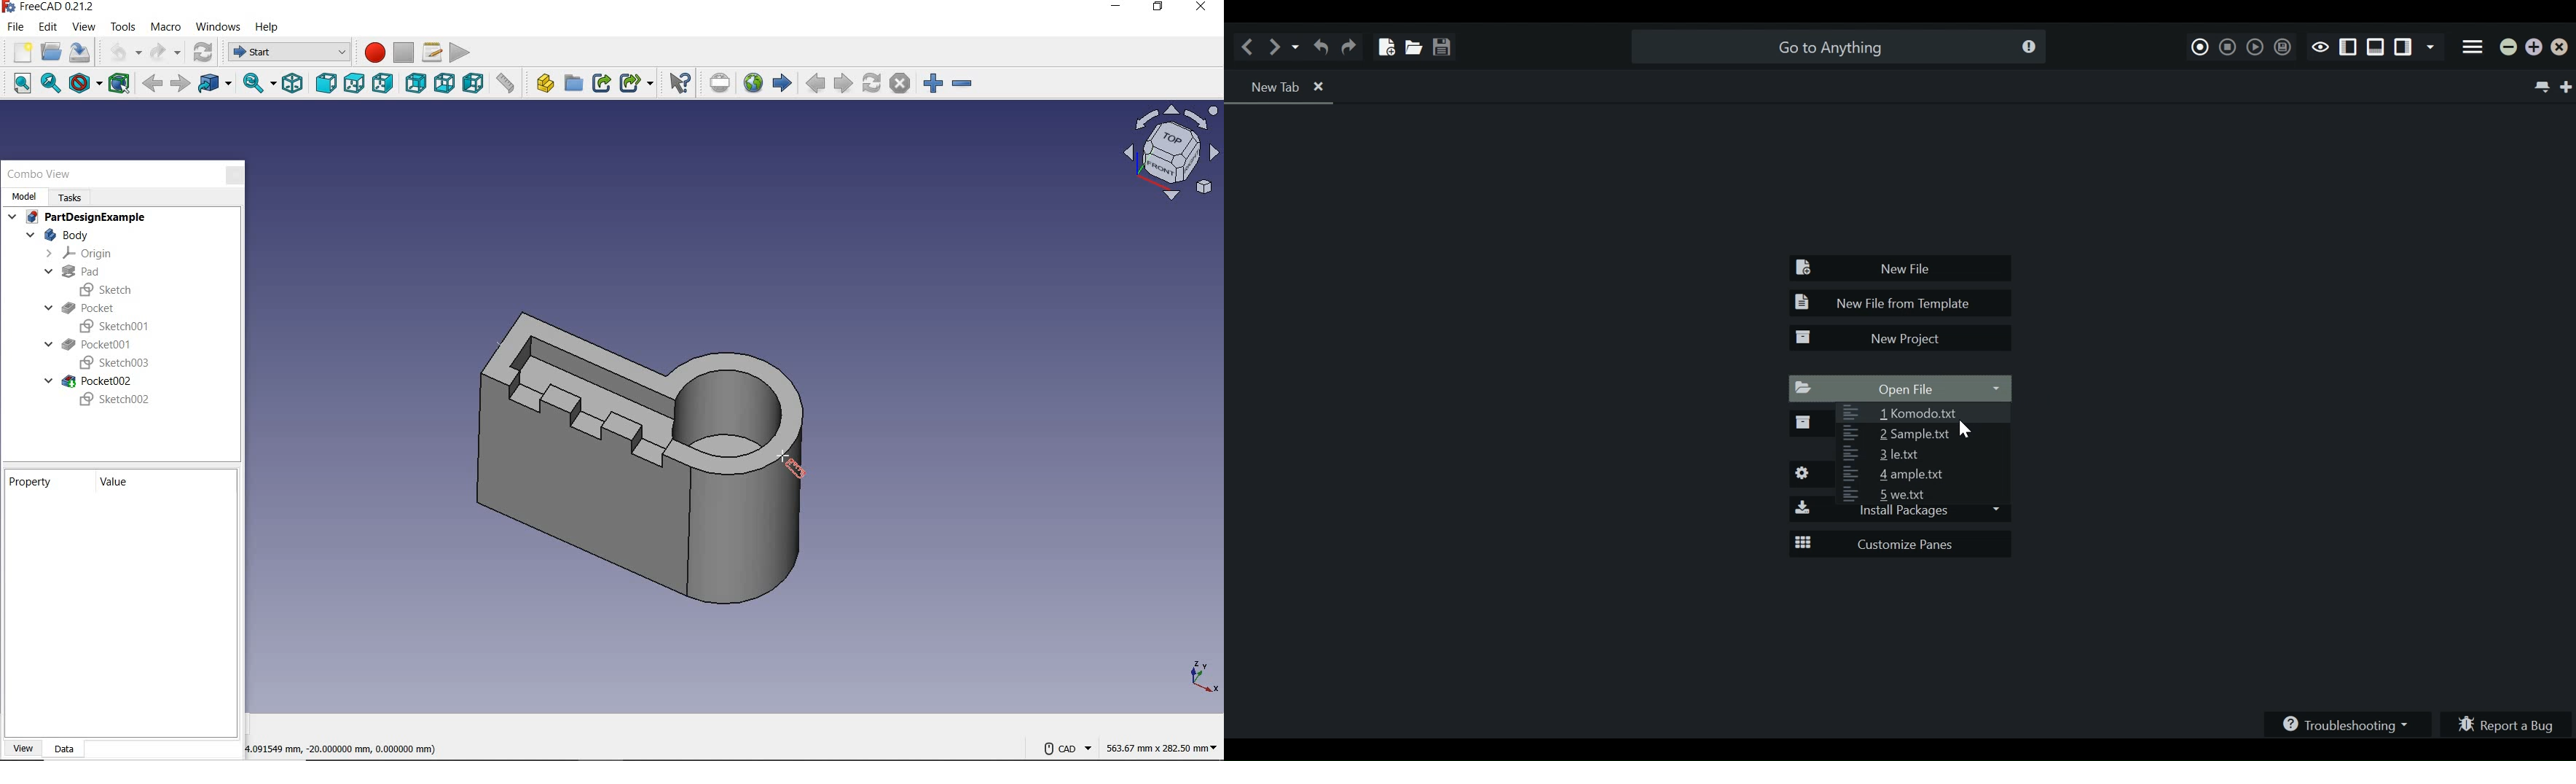 The width and height of the screenshot is (2576, 784). I want to click on 563.67 mm x 282.50 mm (dimensions), so click(1161, 746).